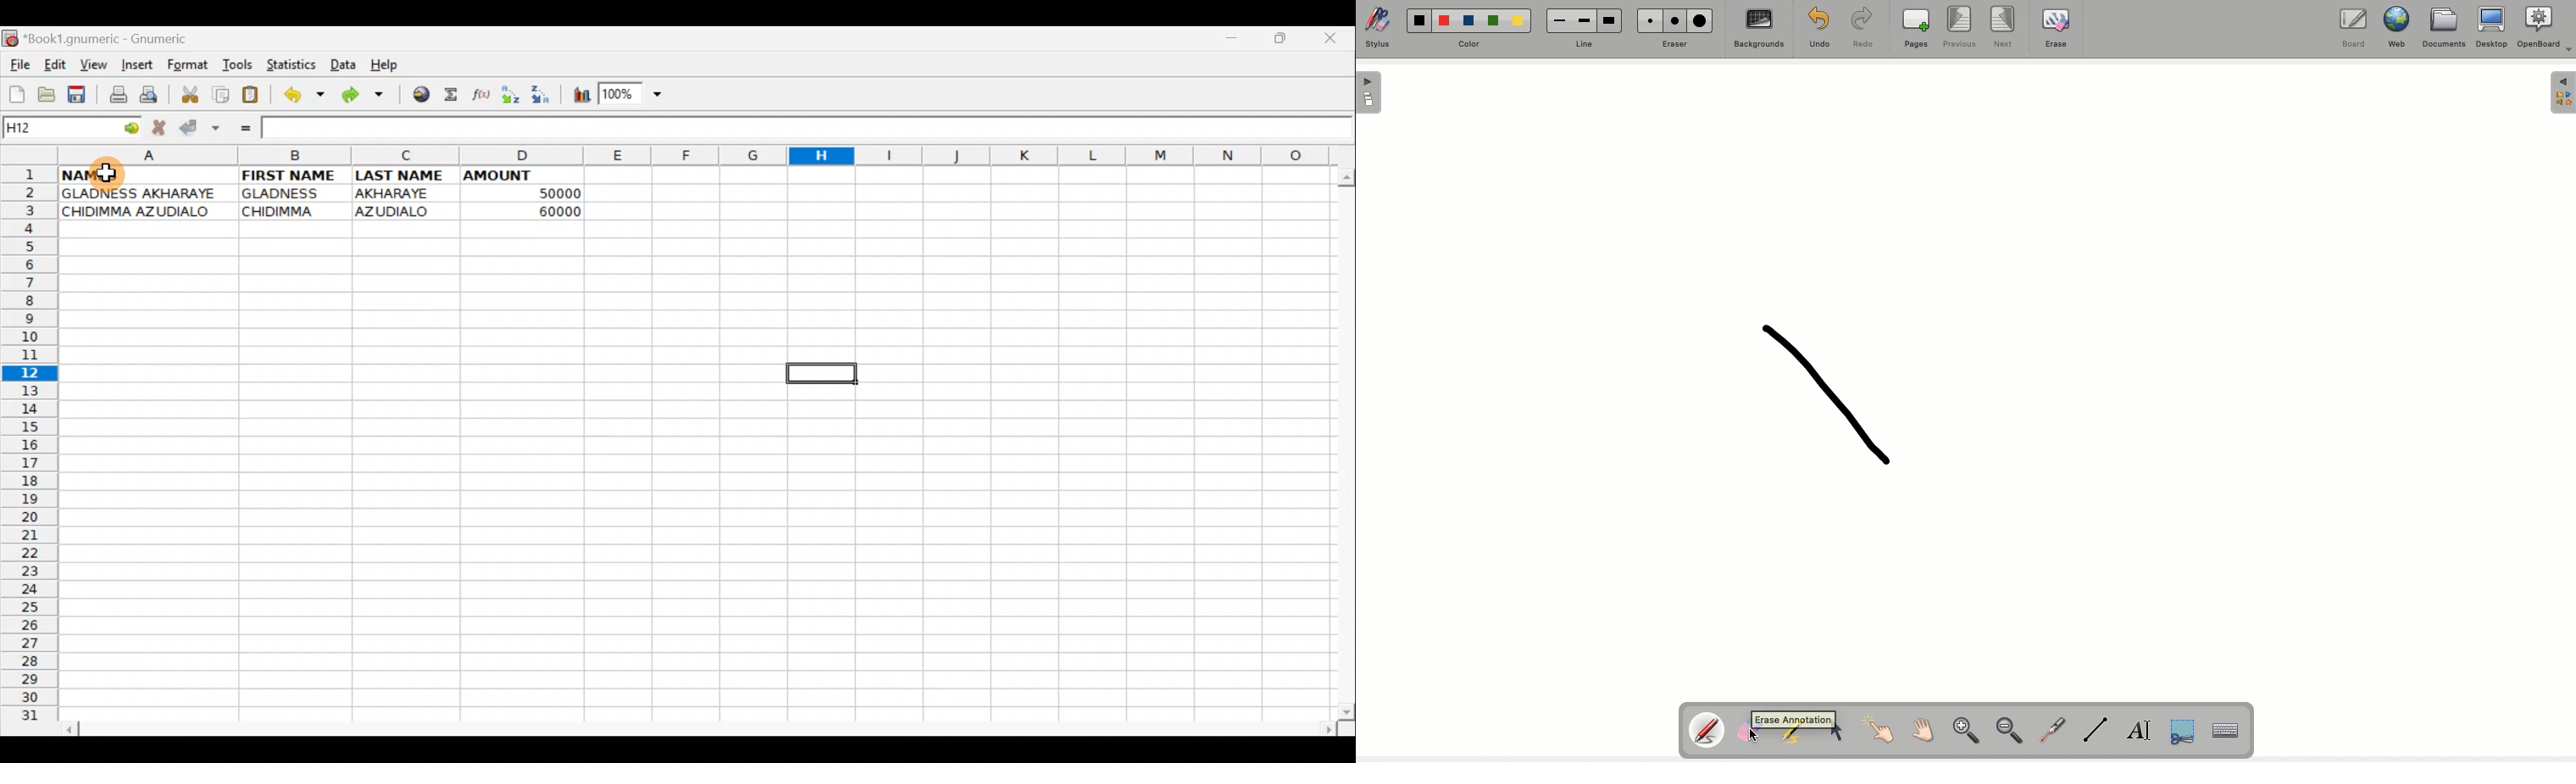  Describe the element at coordinates (140, 64) in the screenshot. I see `Insert` at that location.